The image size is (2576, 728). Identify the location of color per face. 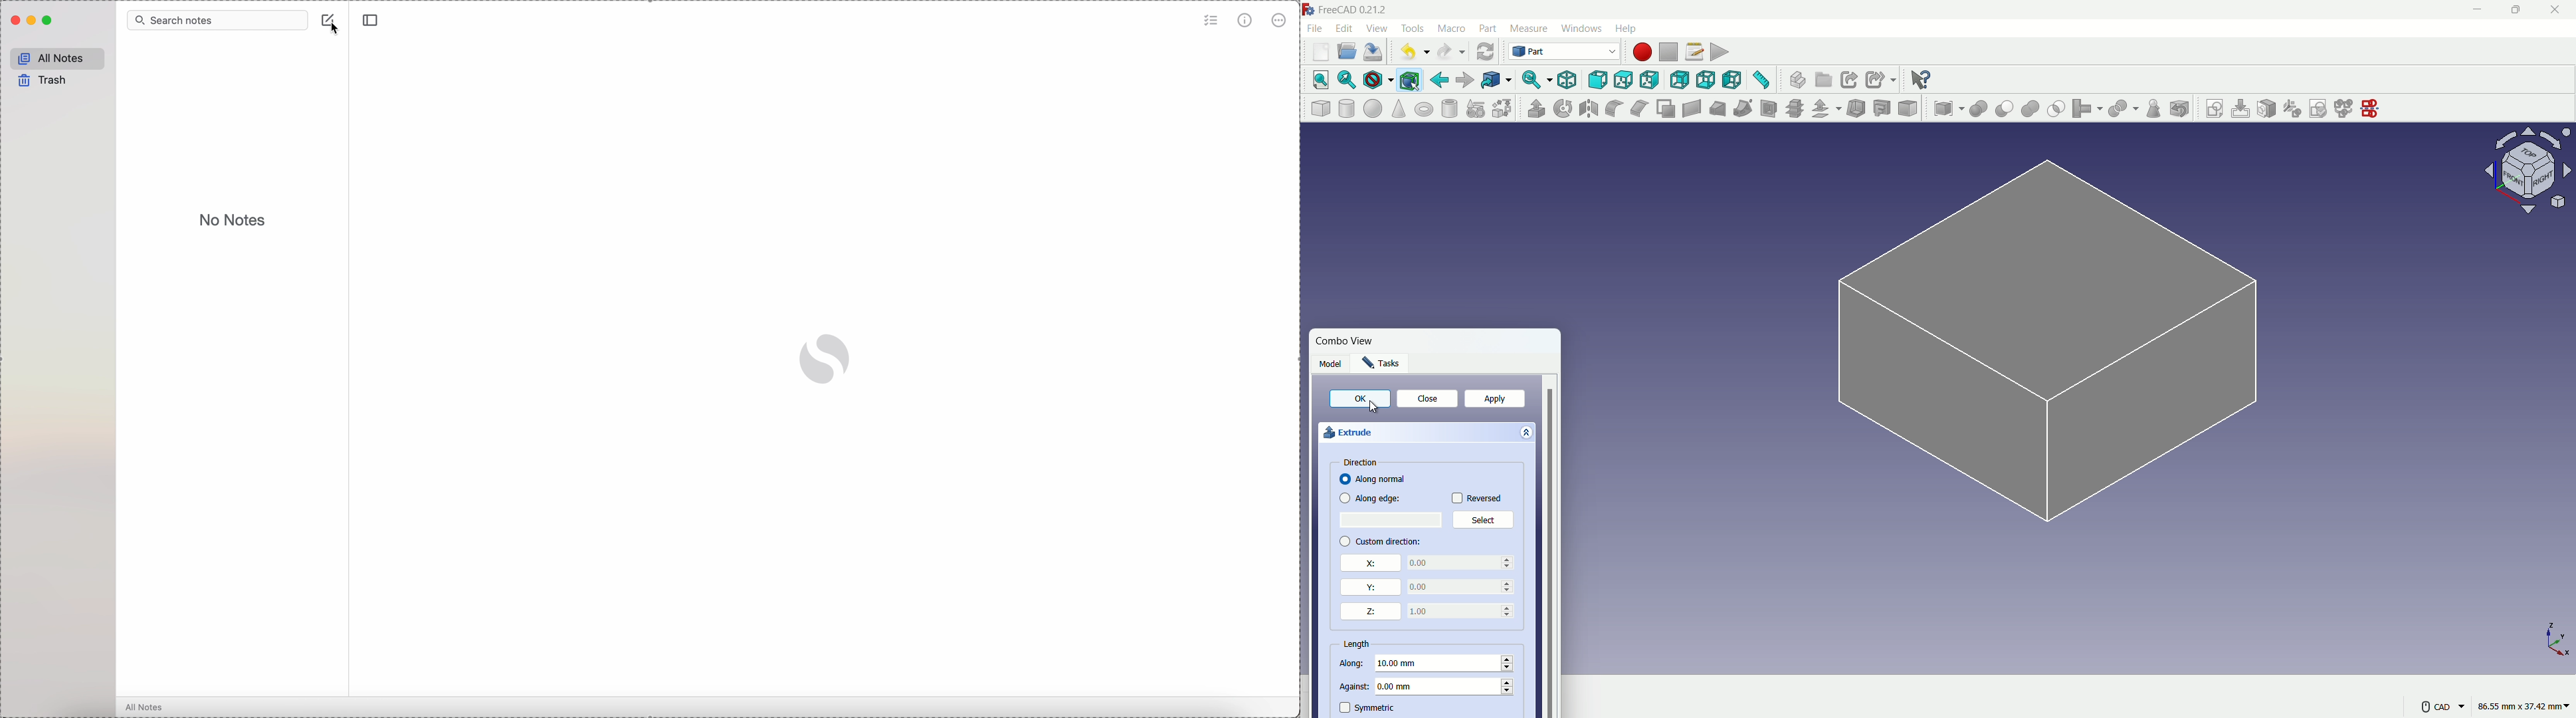
(1909, 108).